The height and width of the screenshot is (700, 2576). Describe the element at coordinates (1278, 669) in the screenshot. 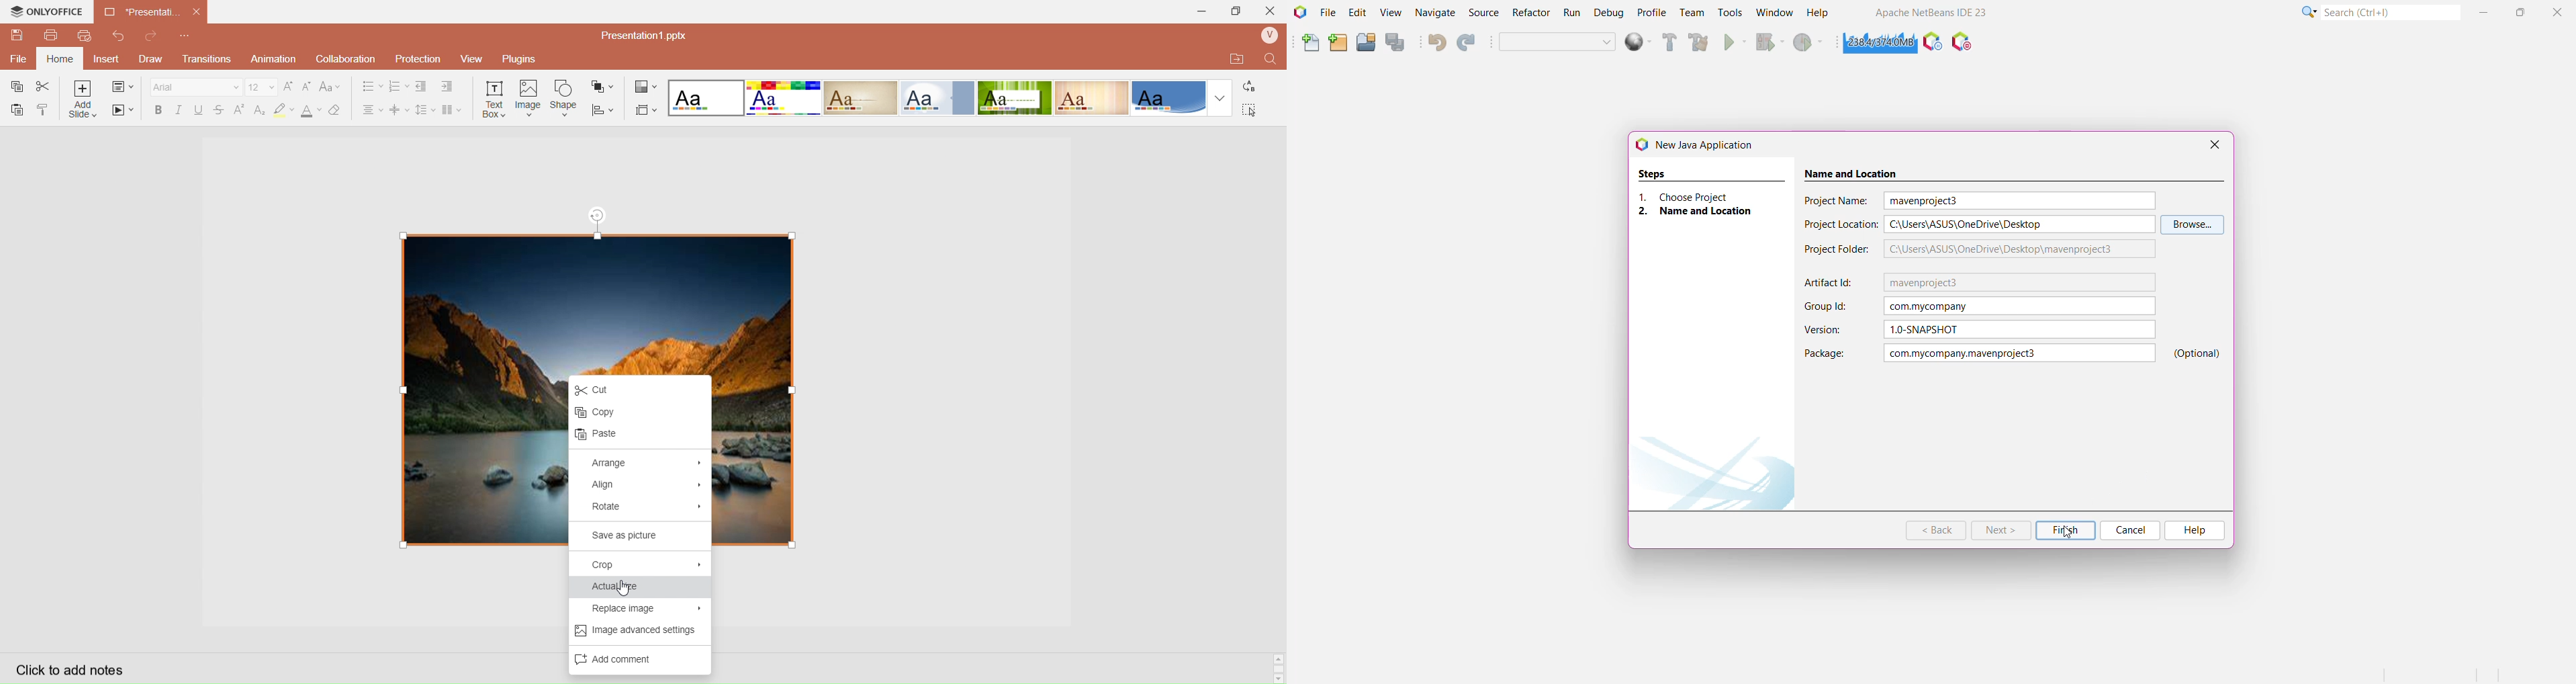

I see `Scroll bar` at that location.